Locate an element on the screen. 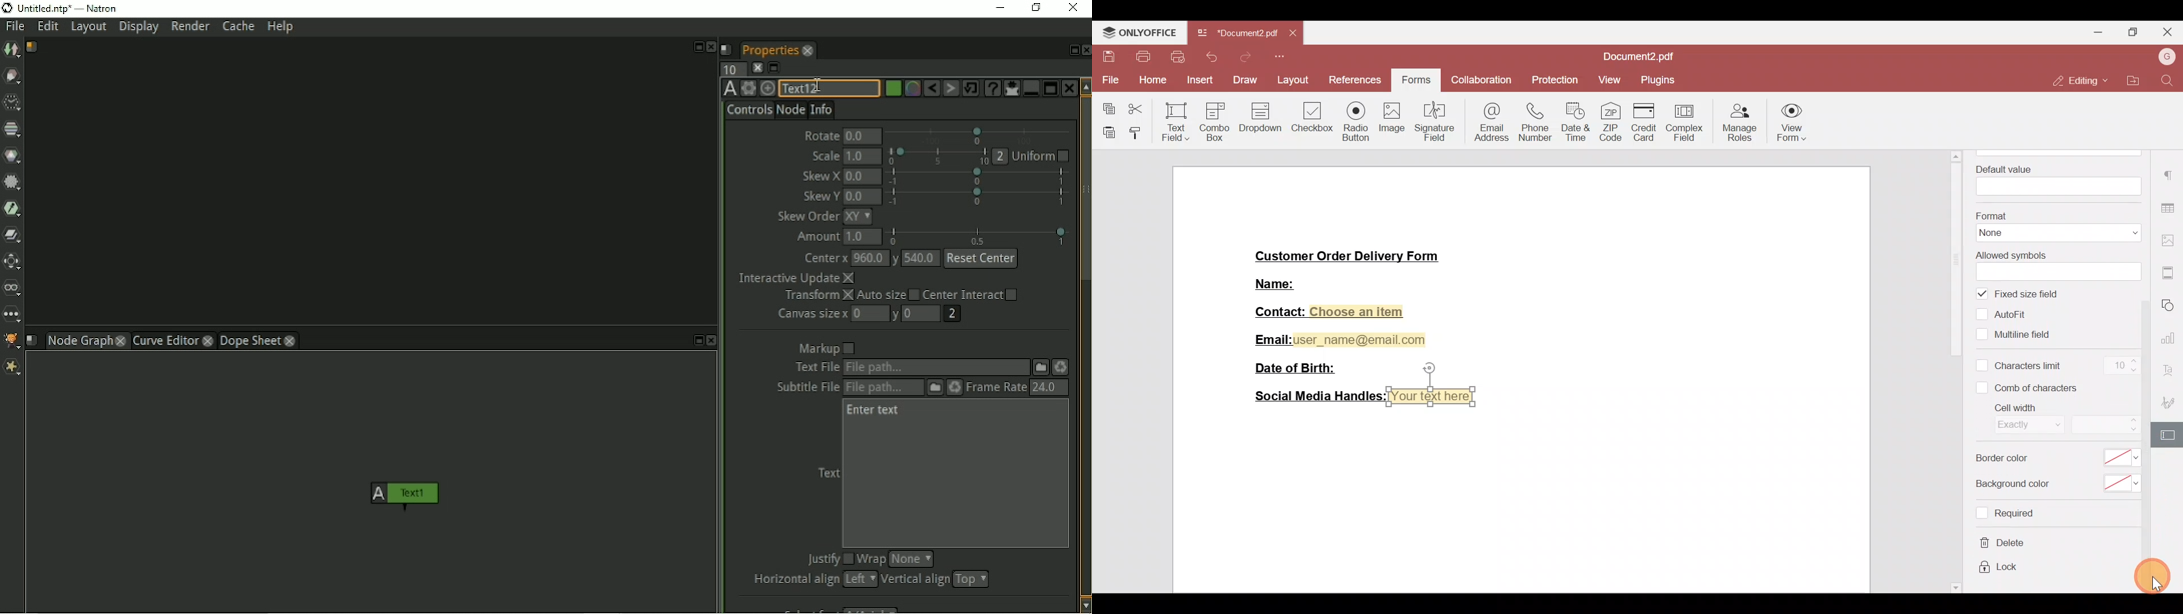  Subtitle is located at coordinates (935, 388).